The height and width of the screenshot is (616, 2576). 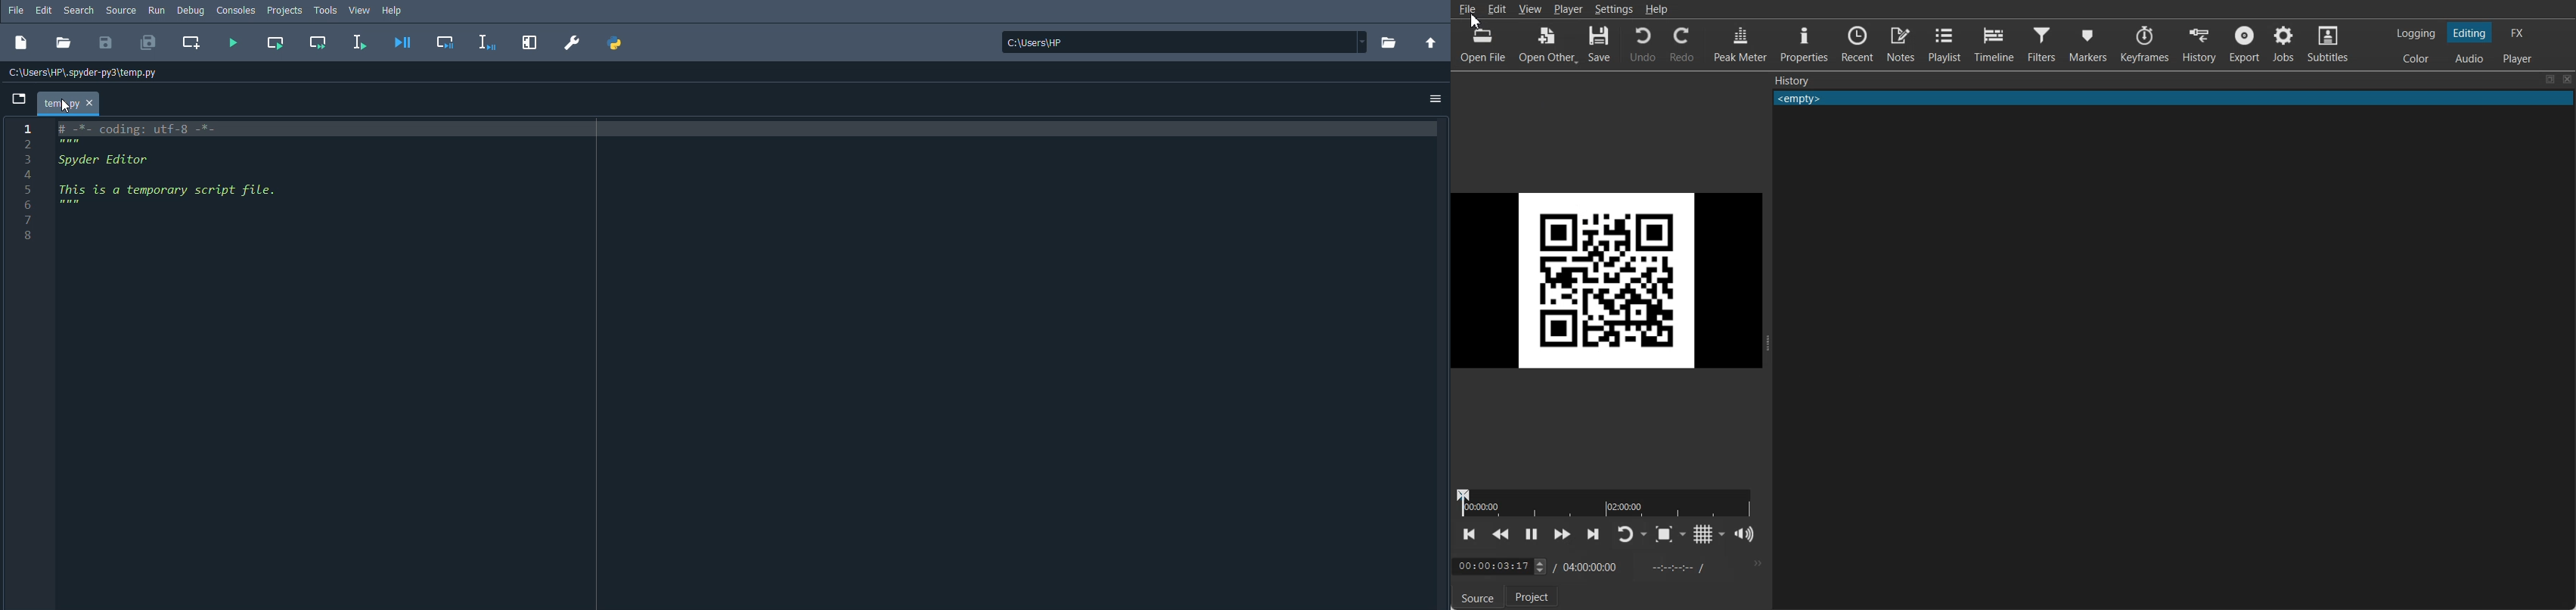 I want to click on Text, so click(x=1792, y=80).